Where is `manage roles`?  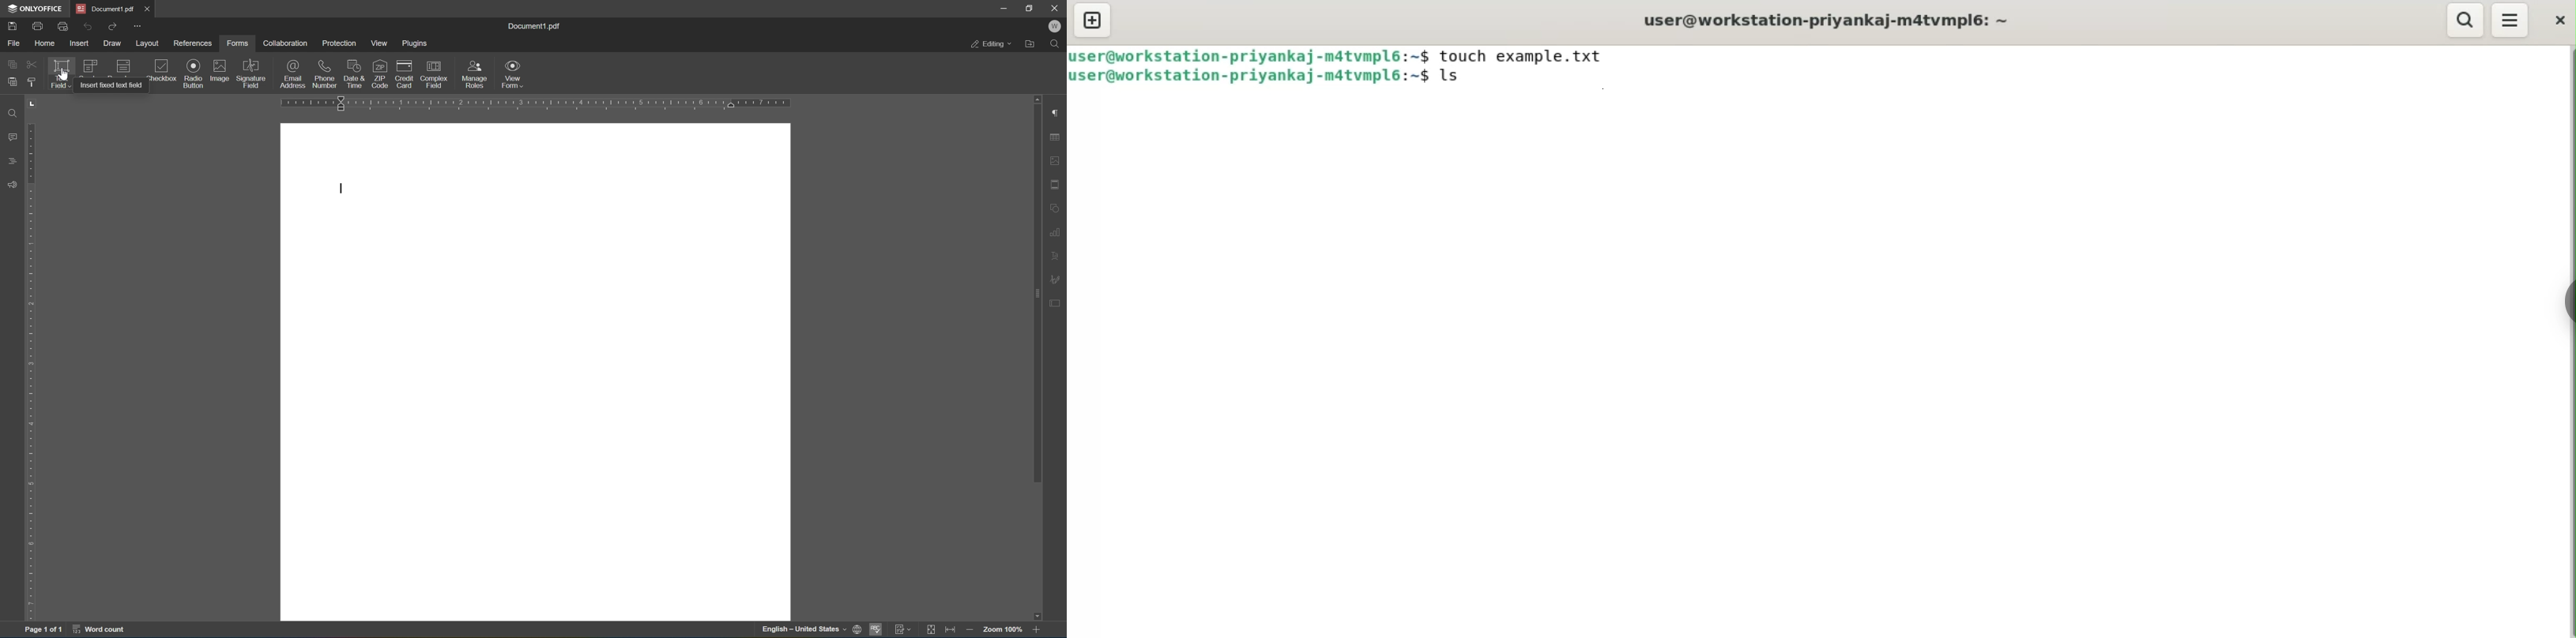
manage roles is located at coordinates (474, 76).